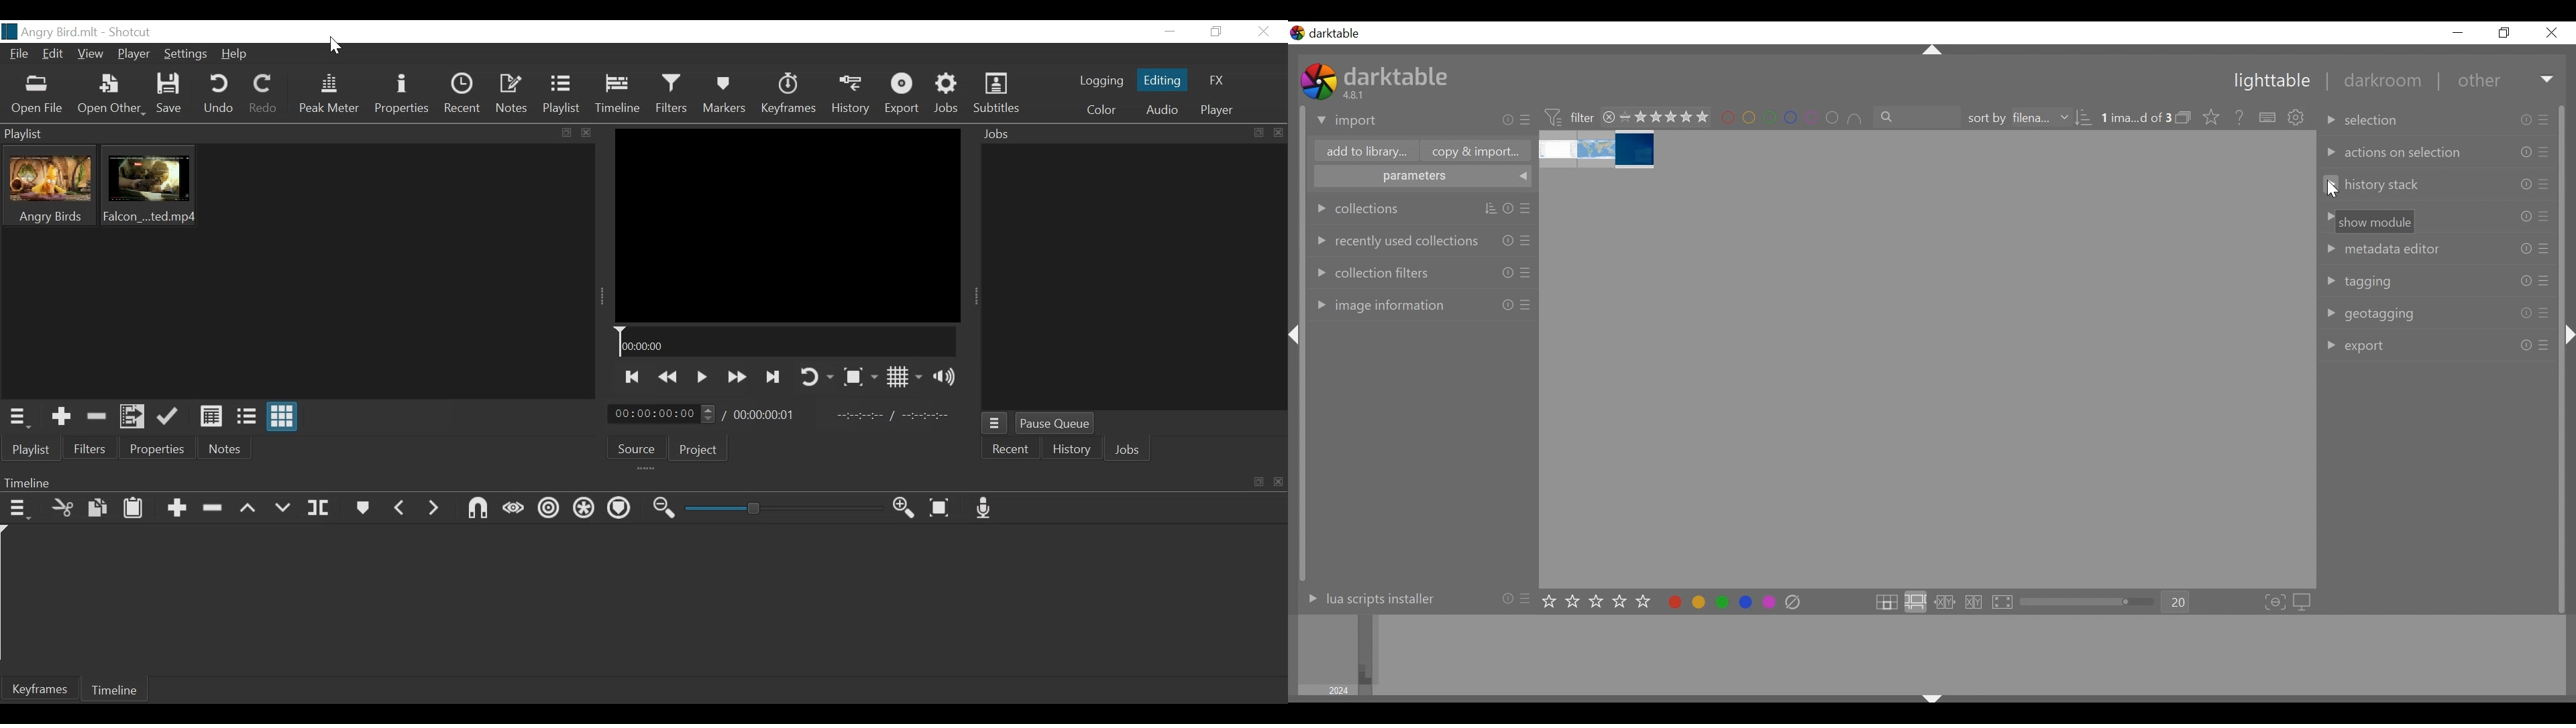  Describe the element at coordinates (585, 508) in the screenshot. I see `Ripple all tracks` at that location.